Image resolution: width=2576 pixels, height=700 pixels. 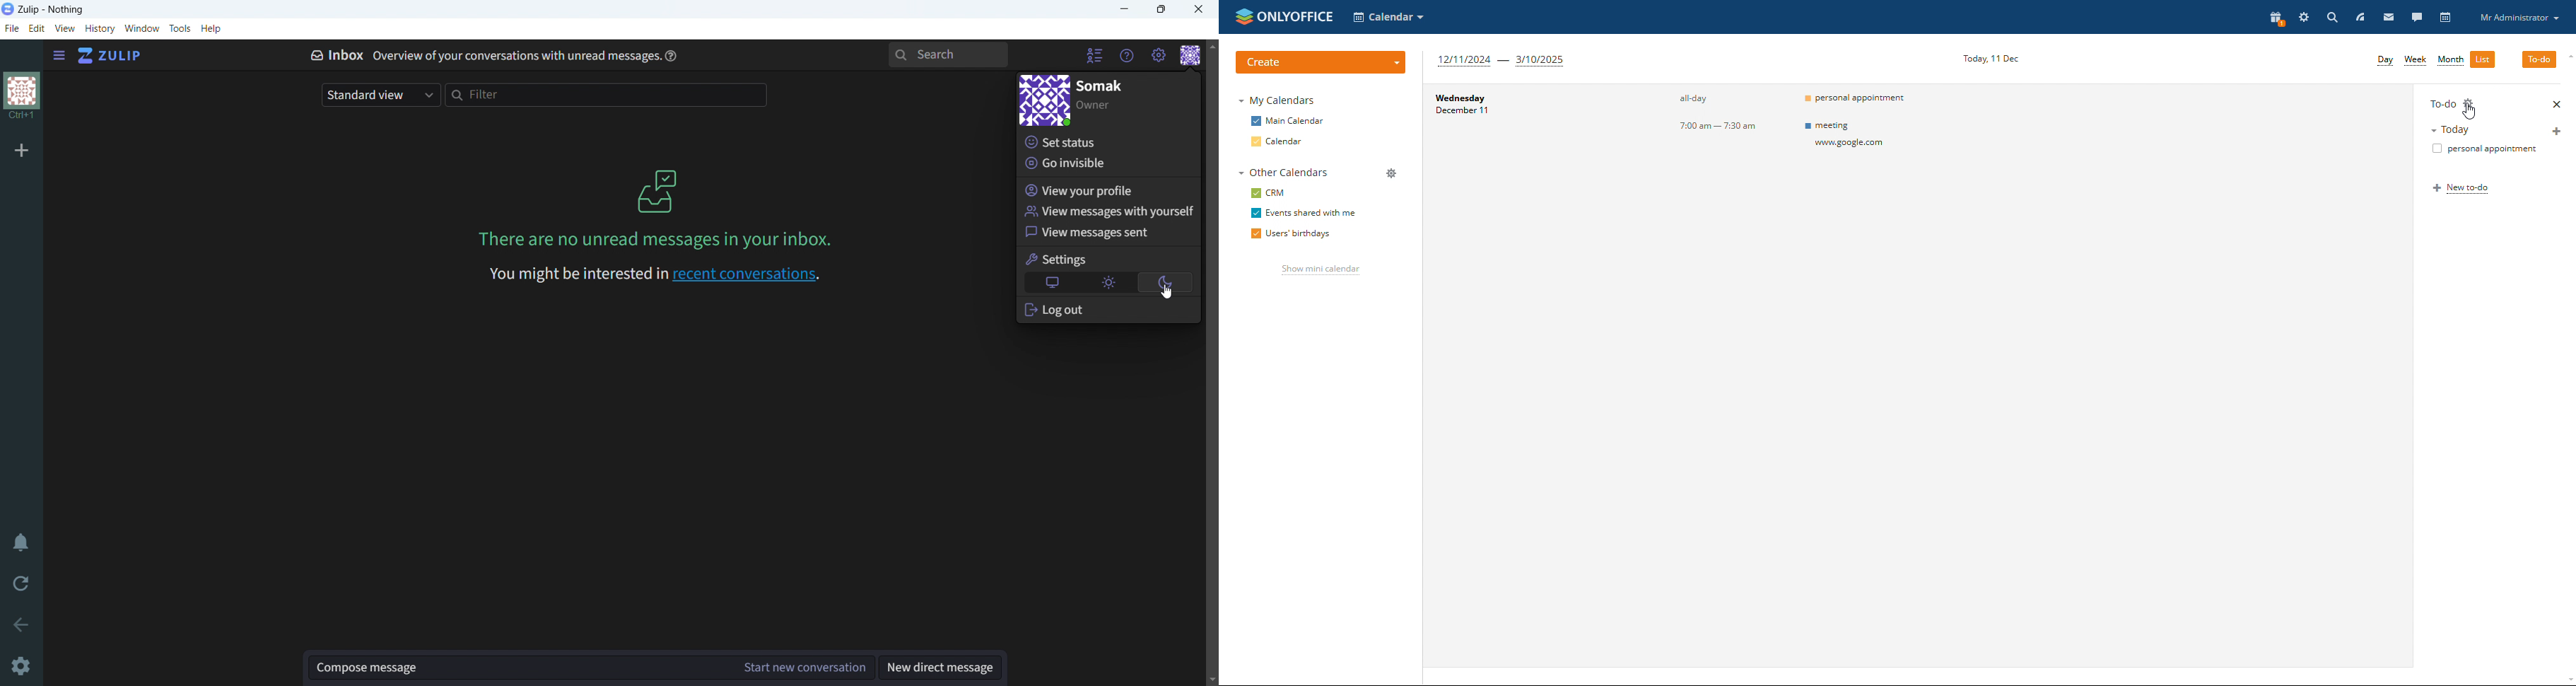 What do you see at coordinates (1052, 283) in the screenshot?
I see `automatic theme` at bounding box center [1052, 283].